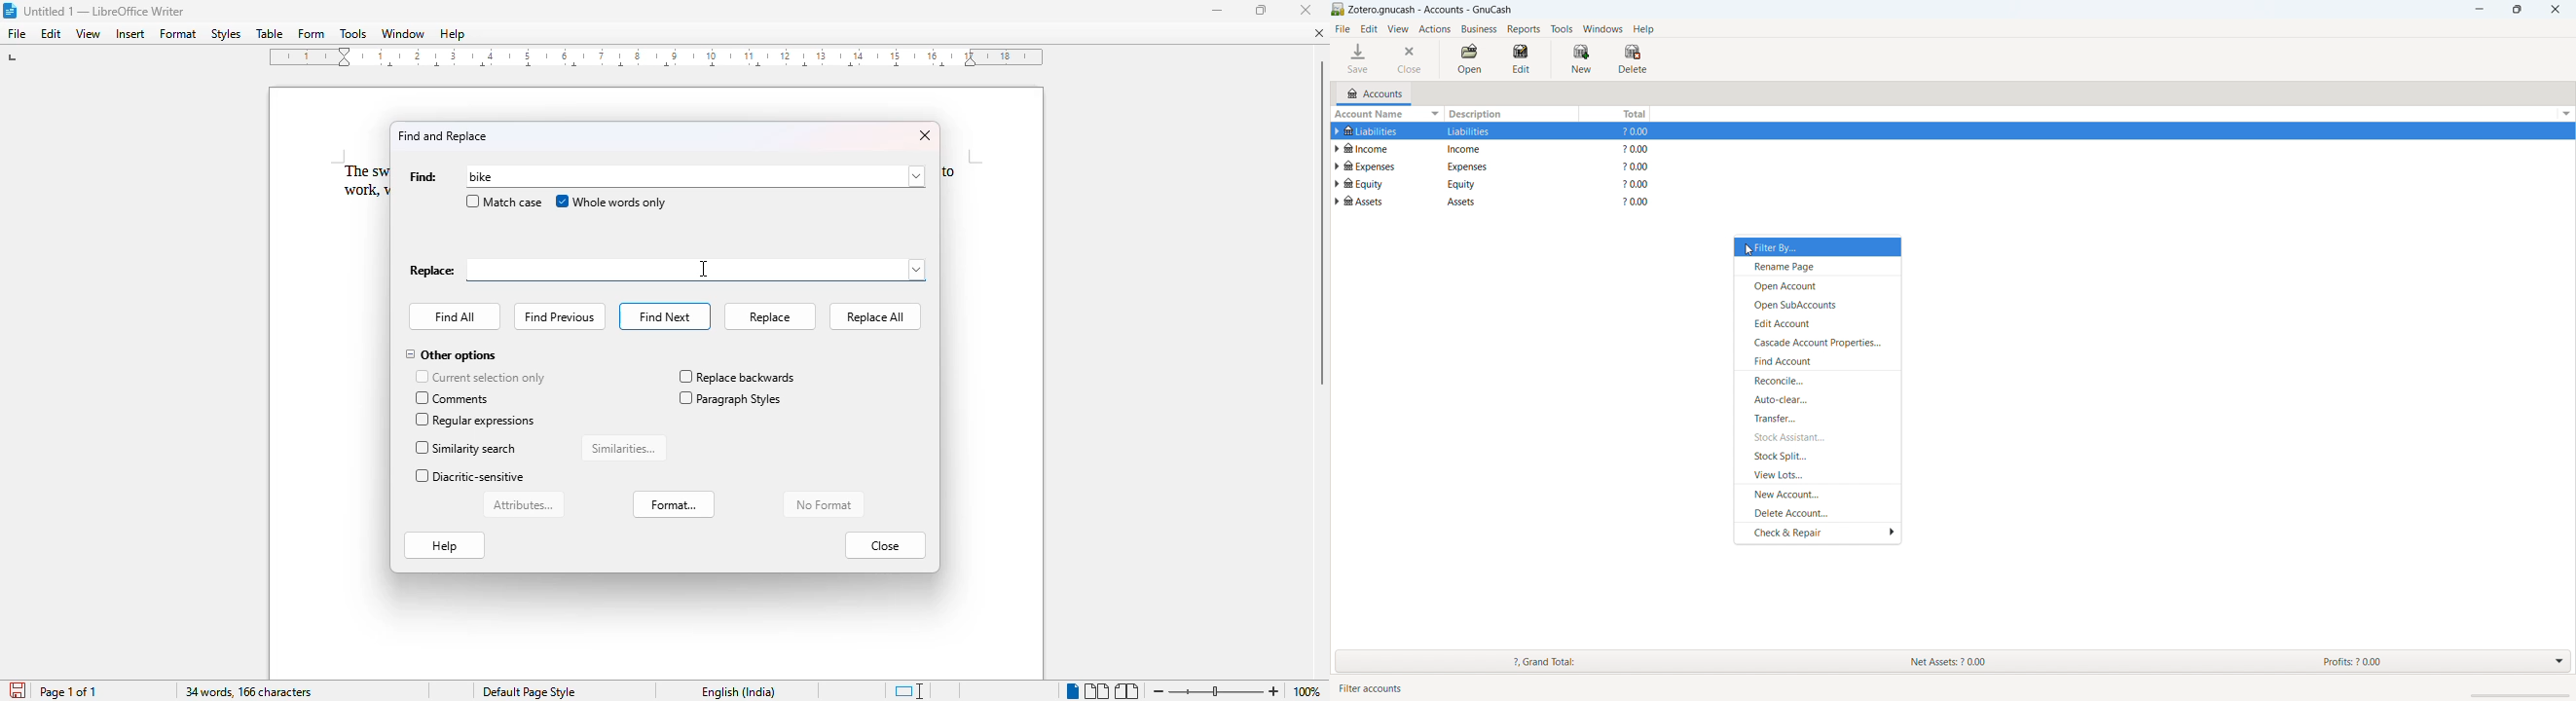 Image resolution: width=2576 pixels, height=728 pixels. What do you see at coordinates (18, 33) in the screenshot?
I see `file` at bounding box center [18, 33].